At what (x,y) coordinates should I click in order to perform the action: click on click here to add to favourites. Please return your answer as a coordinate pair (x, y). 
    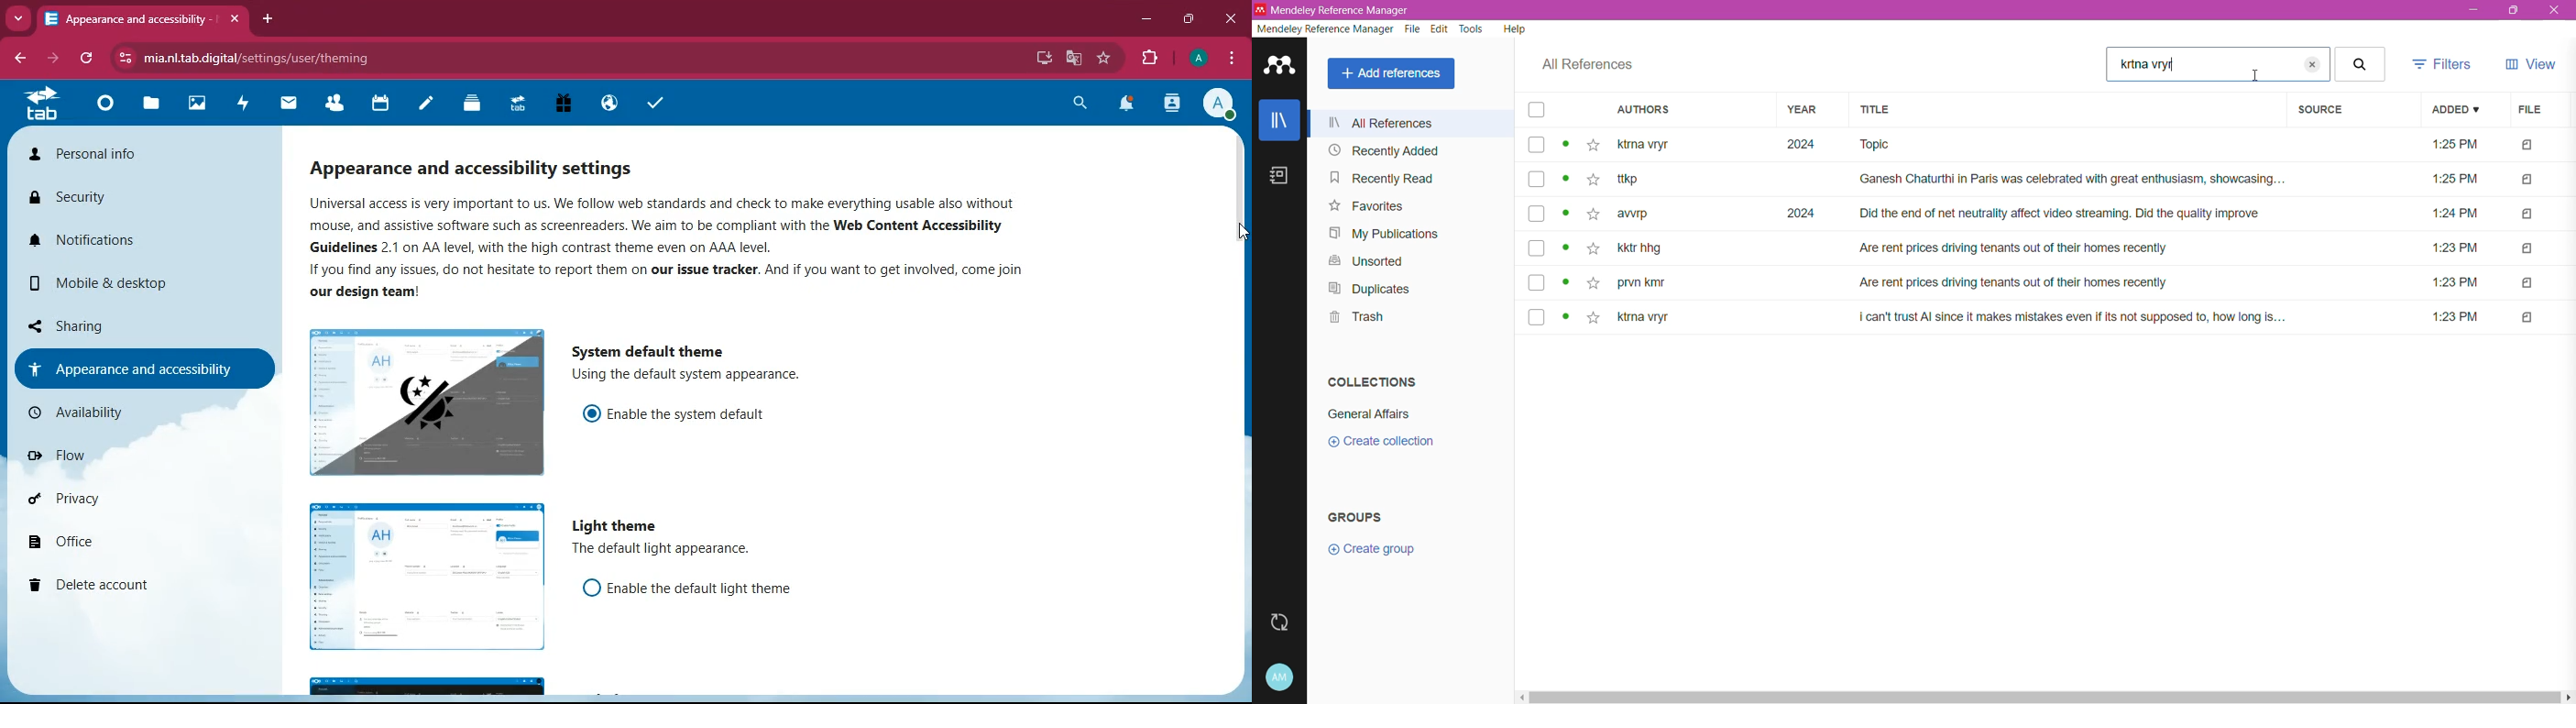
    Looking at the image, I should click on (1593, 215).